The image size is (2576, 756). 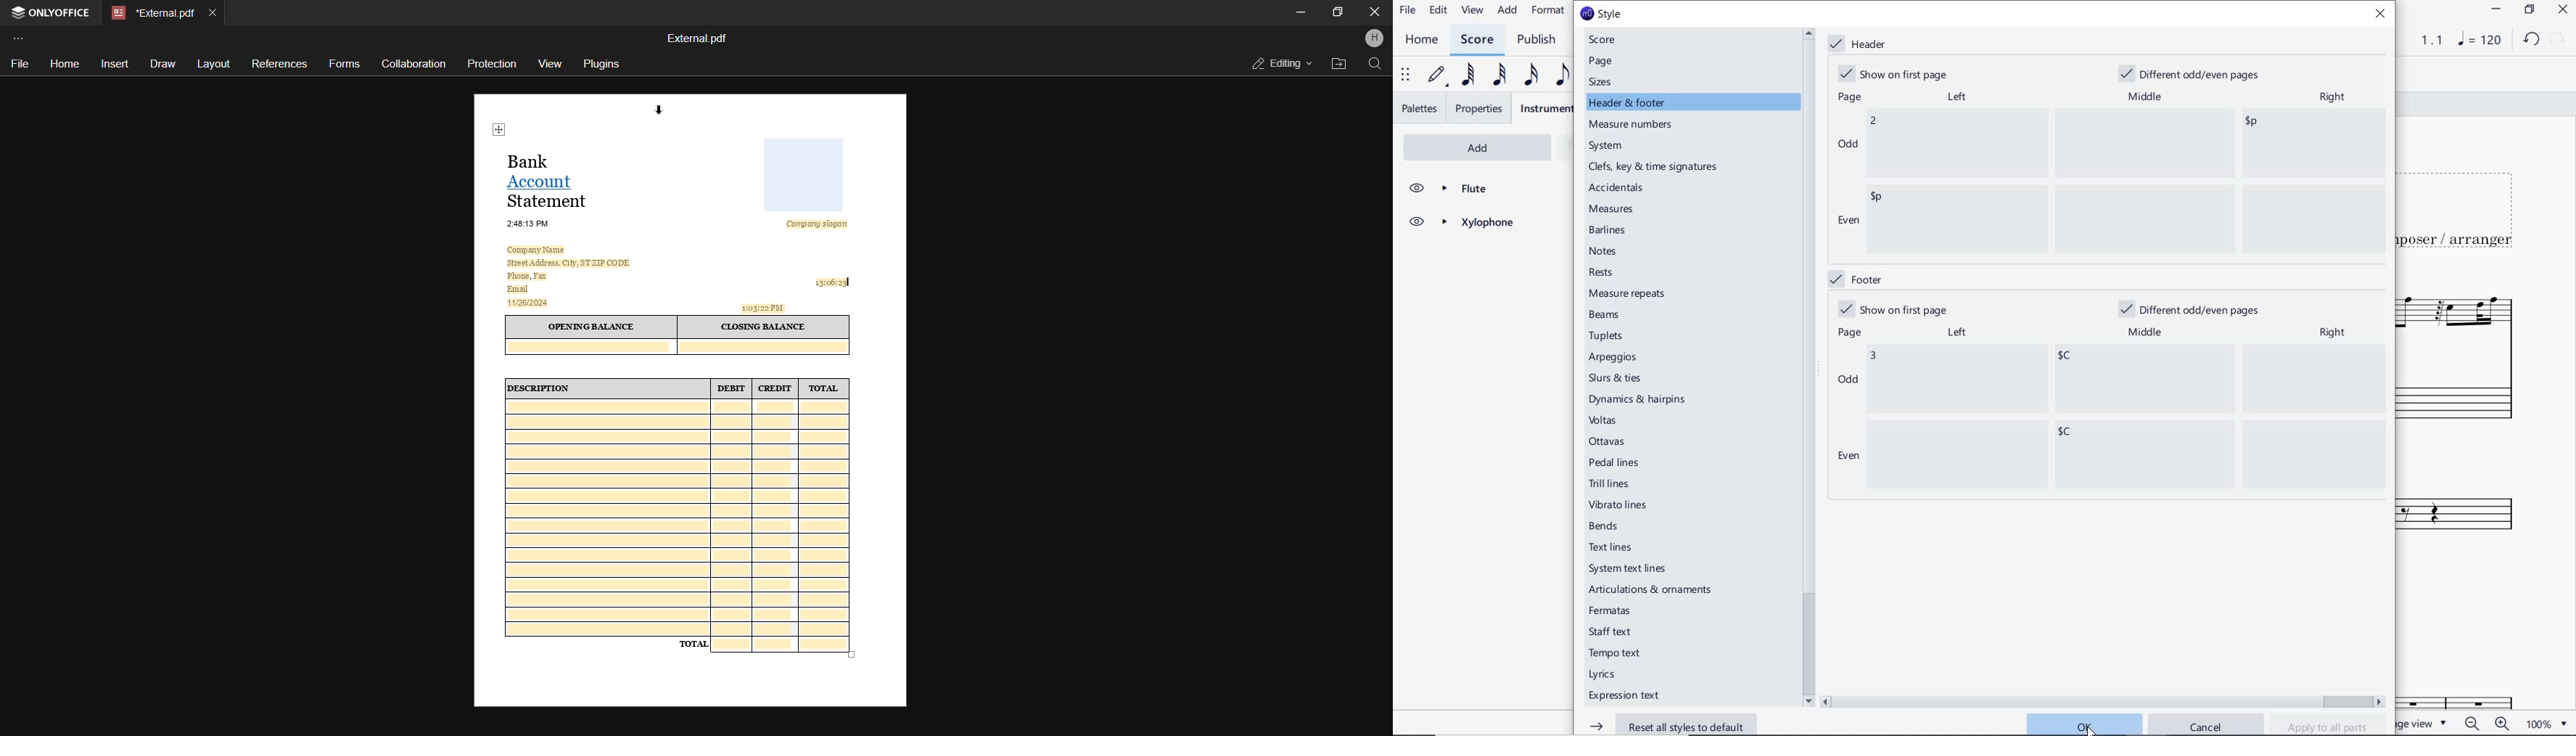 I want to click on XYLOPHONE, so click(x=1460, y=224).